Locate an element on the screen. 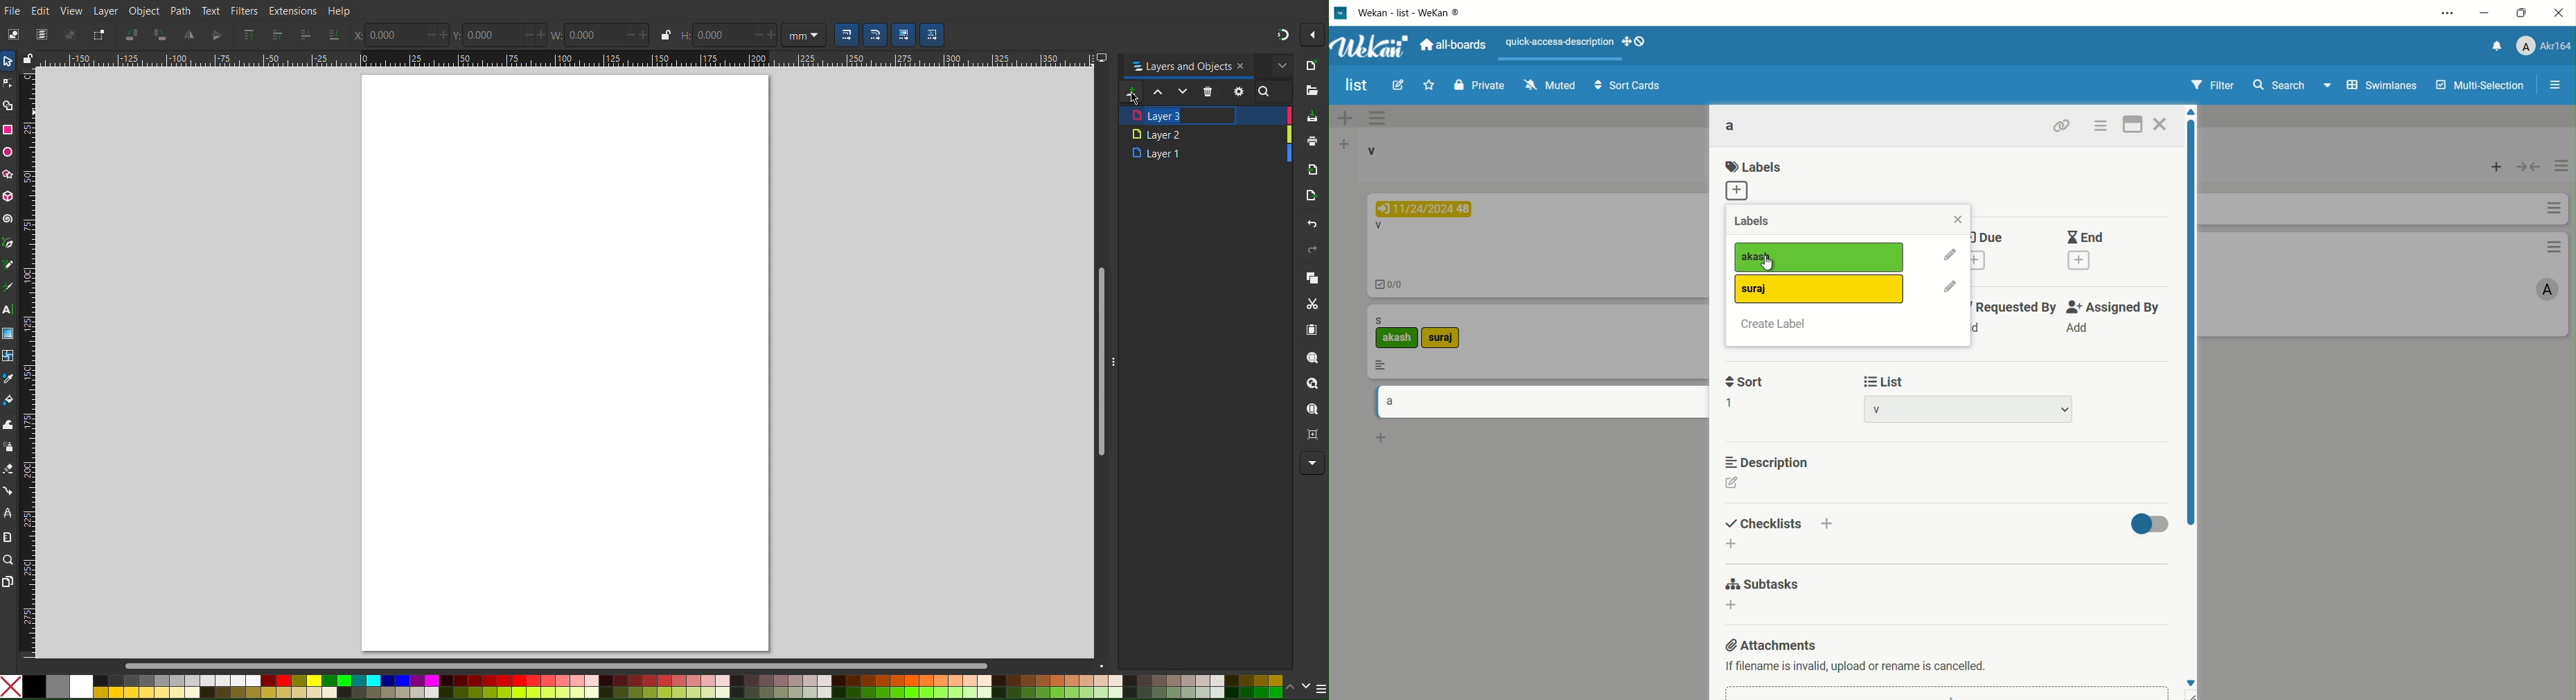 The image size is (2576, 700). move up is located at coordinates (2191, 112).